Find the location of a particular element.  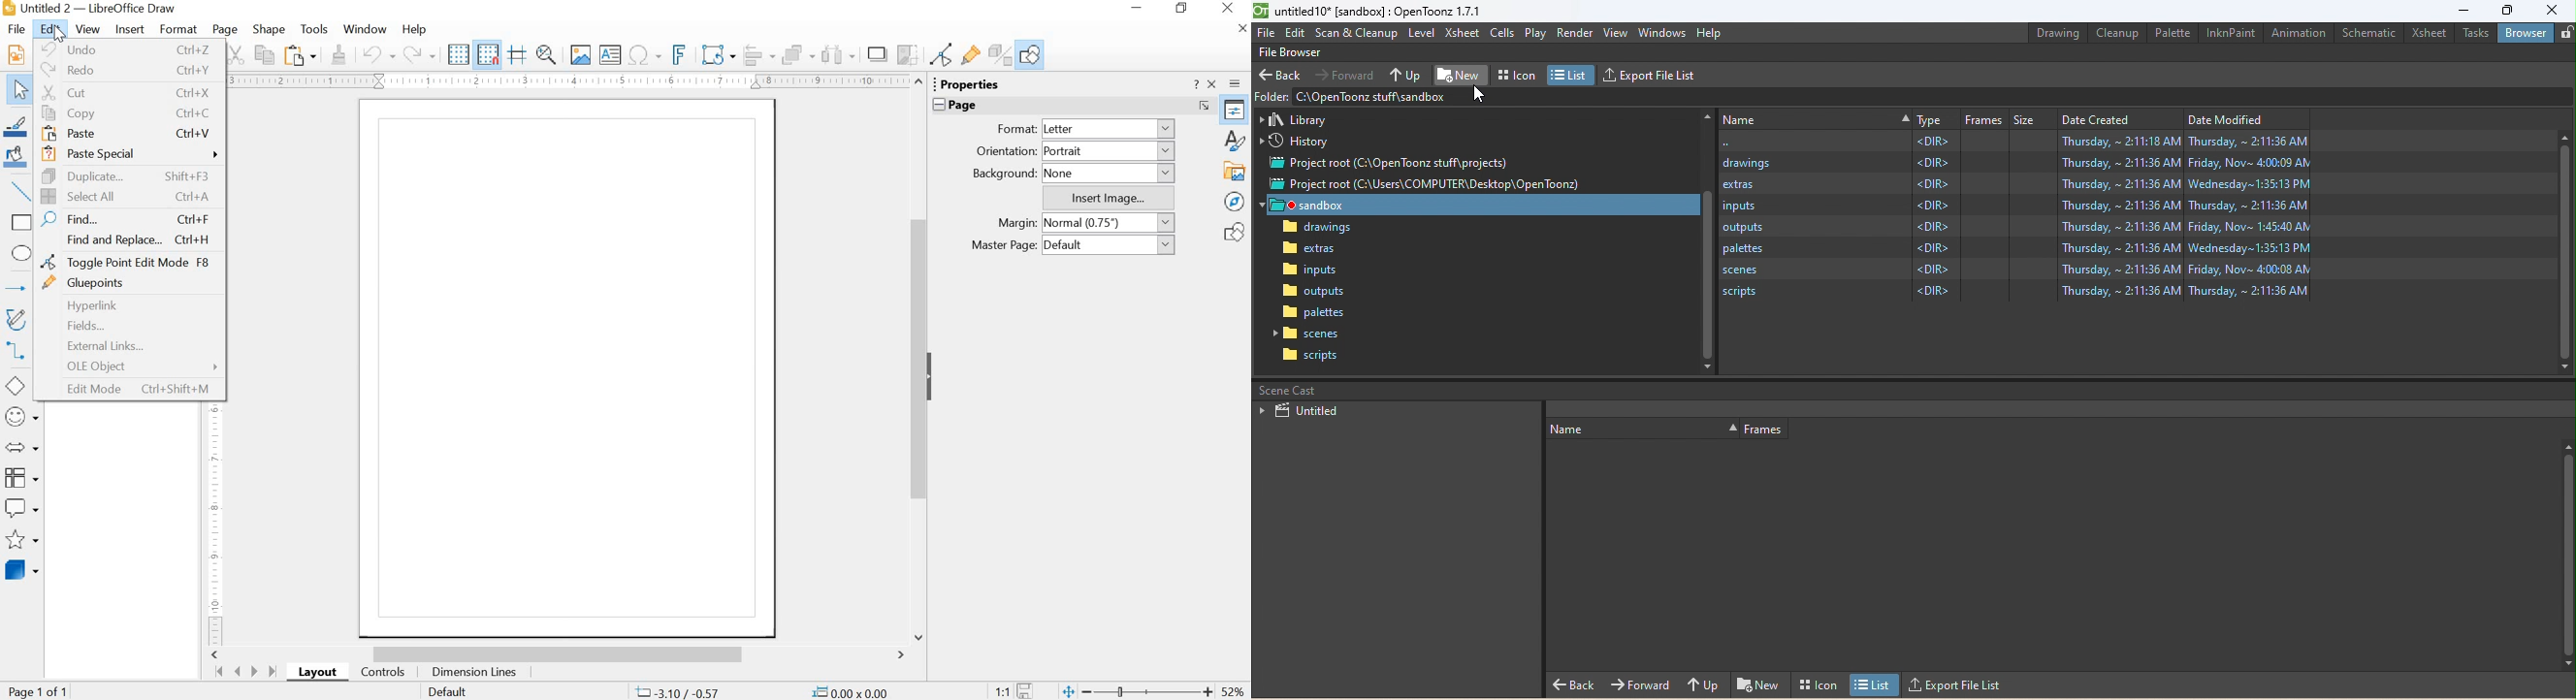

scripts is located at coordinates (1304, 357).